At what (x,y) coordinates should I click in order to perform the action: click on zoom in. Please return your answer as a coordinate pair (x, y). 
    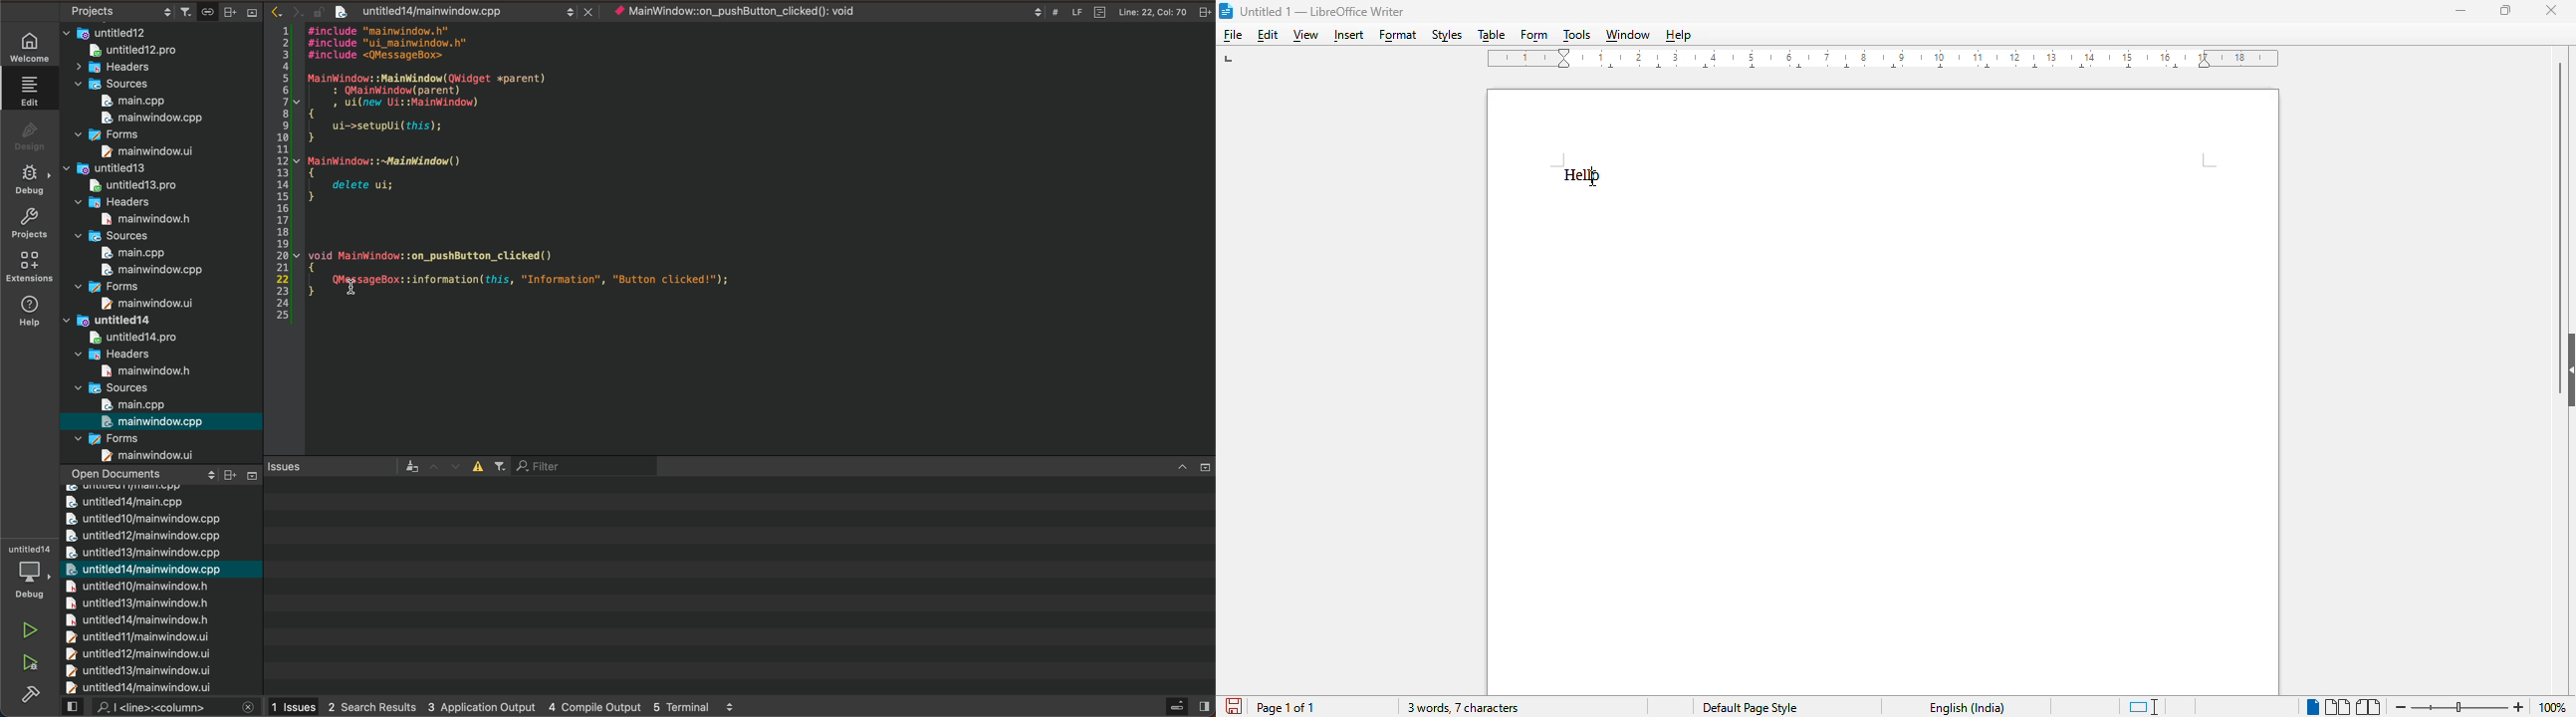
    Looking at the image, I should click on (2518, 708).